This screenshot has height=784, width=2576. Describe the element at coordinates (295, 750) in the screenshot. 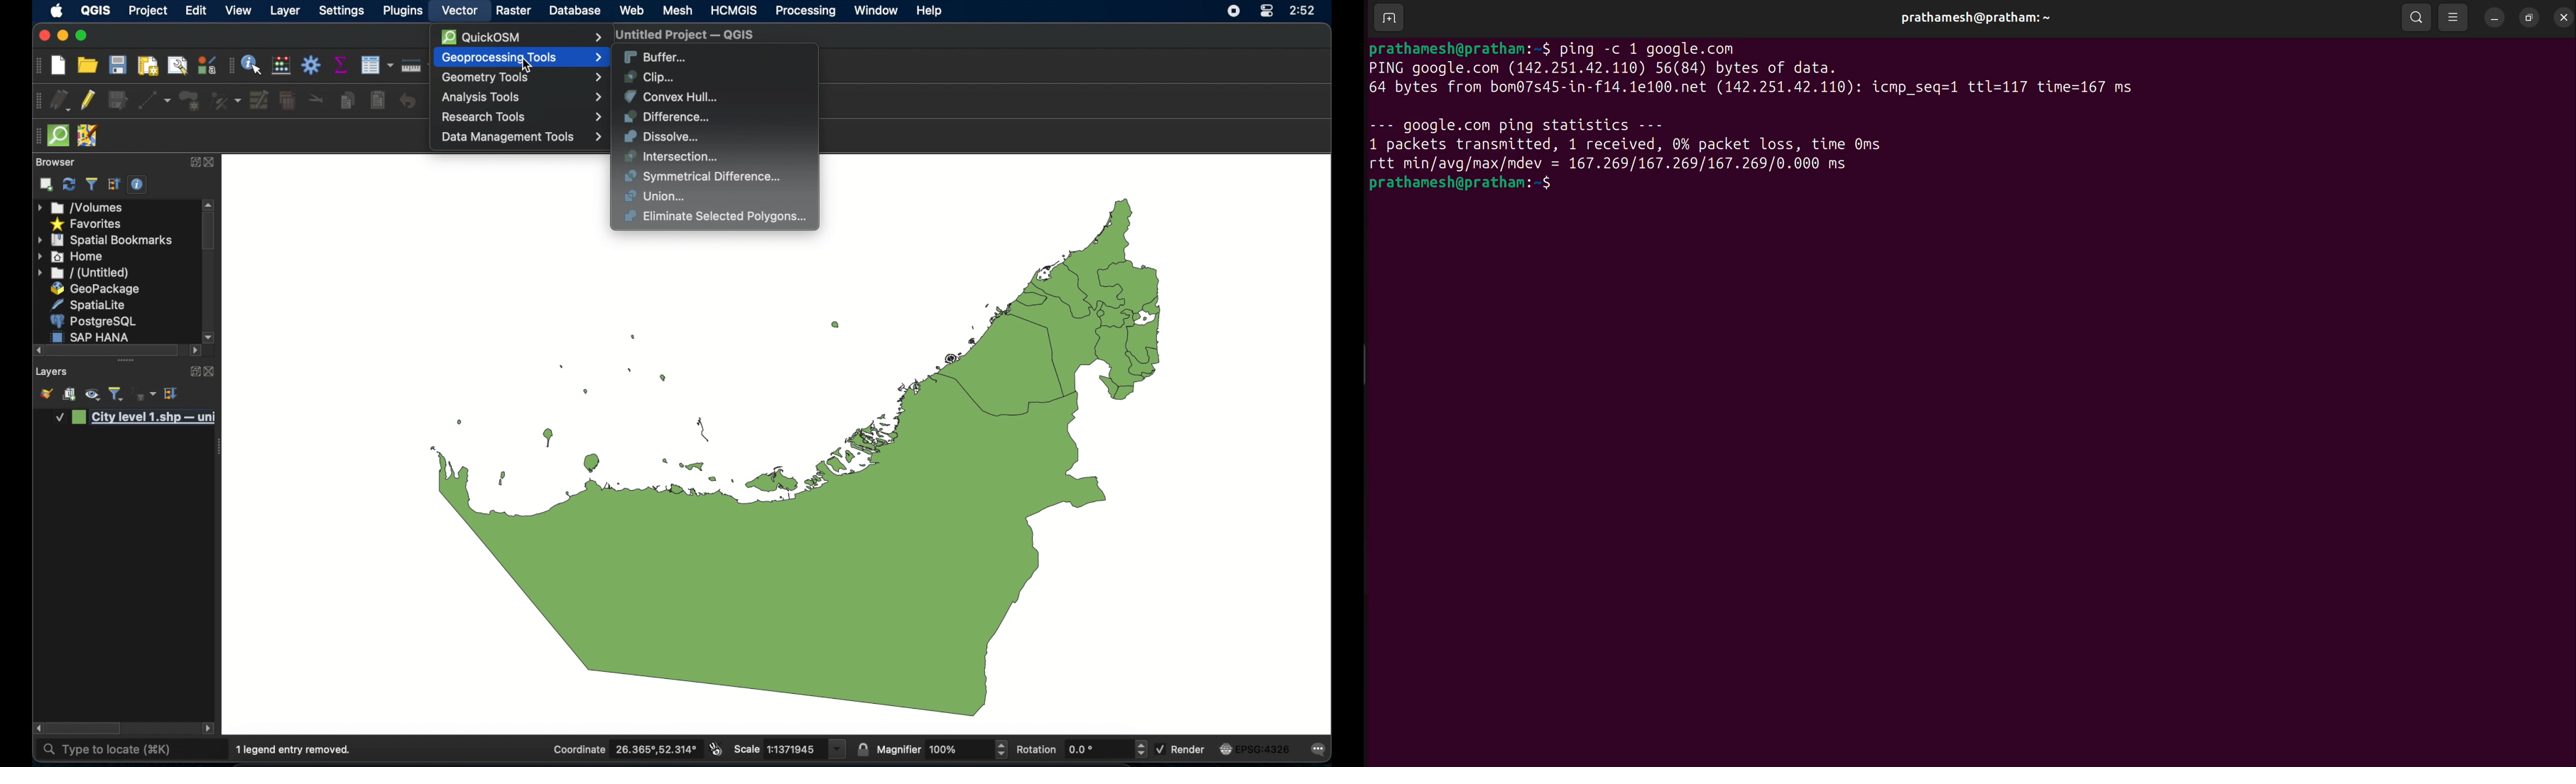

I see `1 legend entry removed` at that location.